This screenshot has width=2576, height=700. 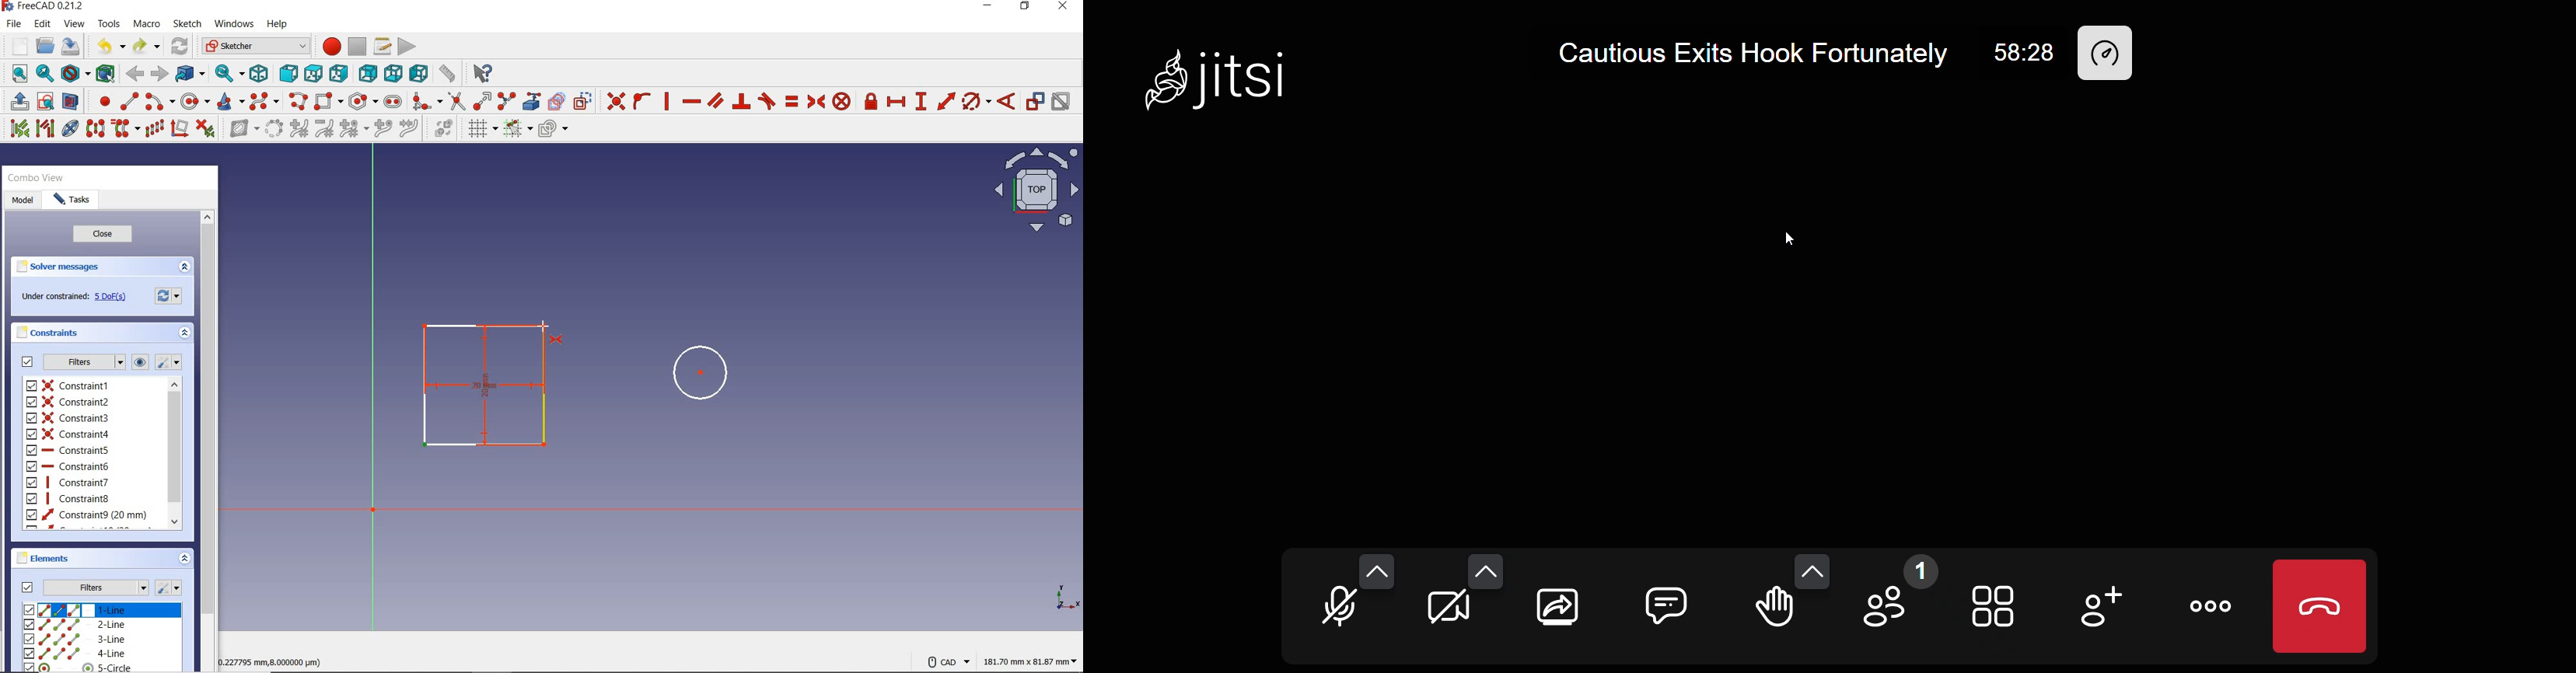 What do you see at coordinates (43, 24) in the screenshot?
I see `edit` at bounding box center [43, 24].